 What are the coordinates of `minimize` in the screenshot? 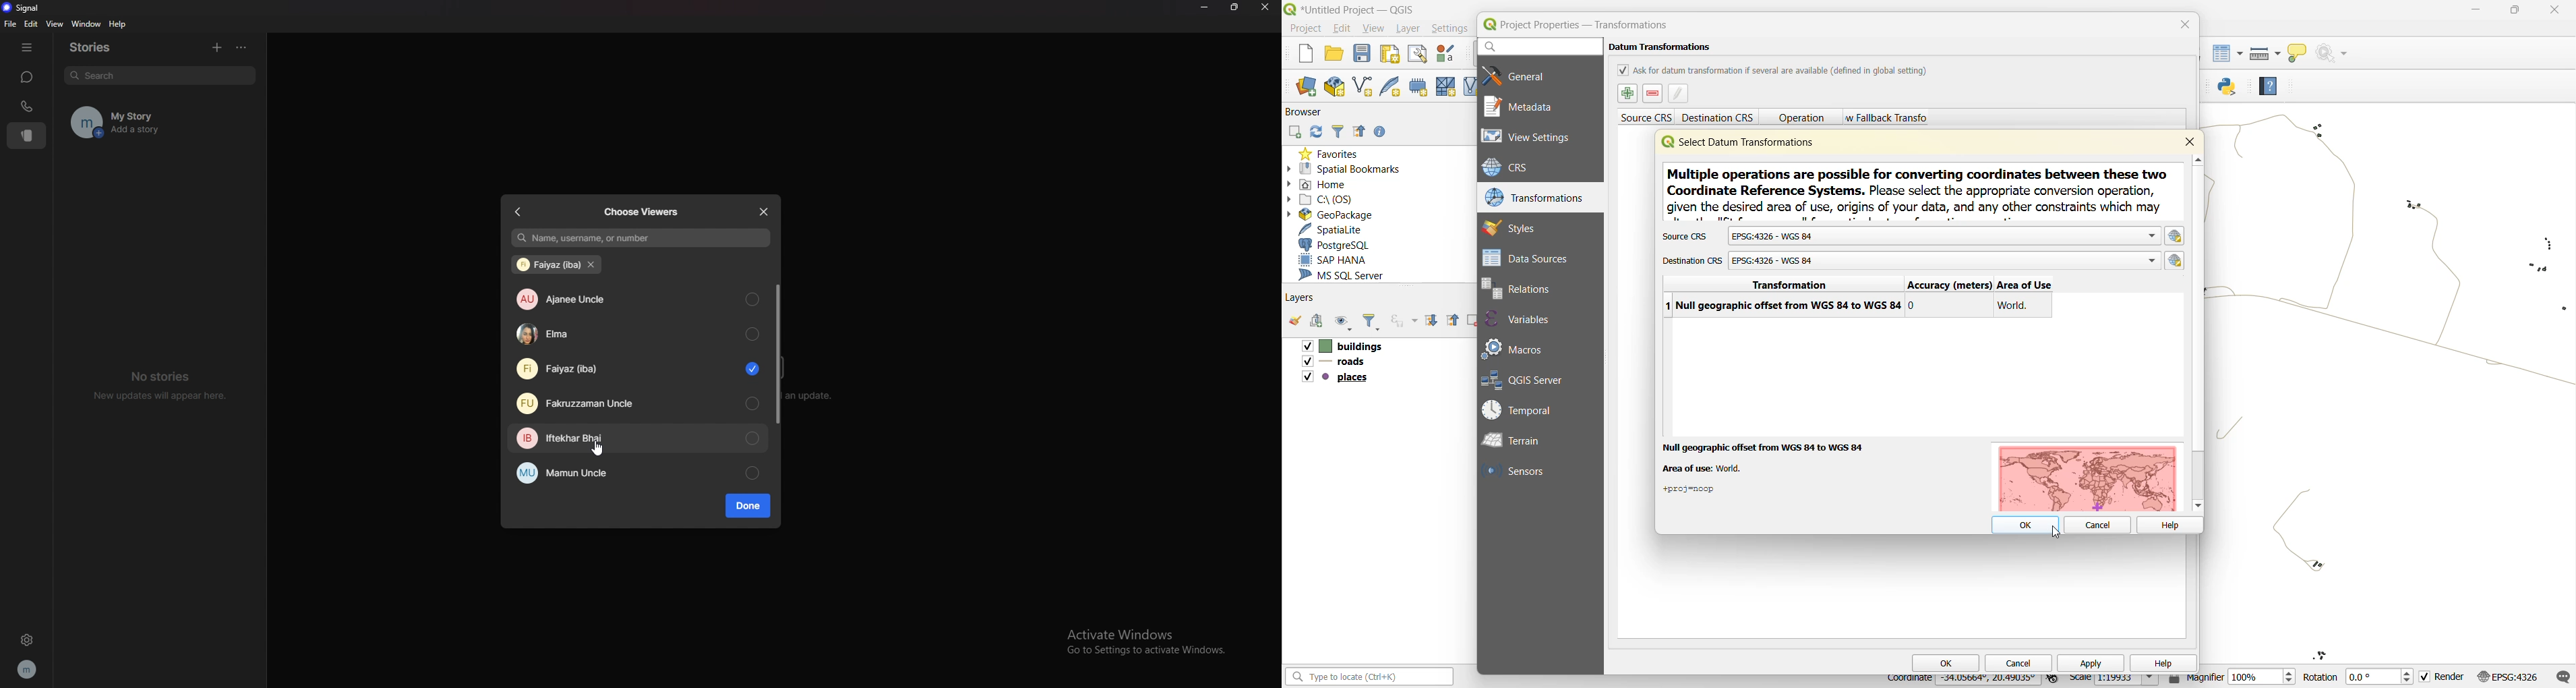 It's located at (2474, 11).